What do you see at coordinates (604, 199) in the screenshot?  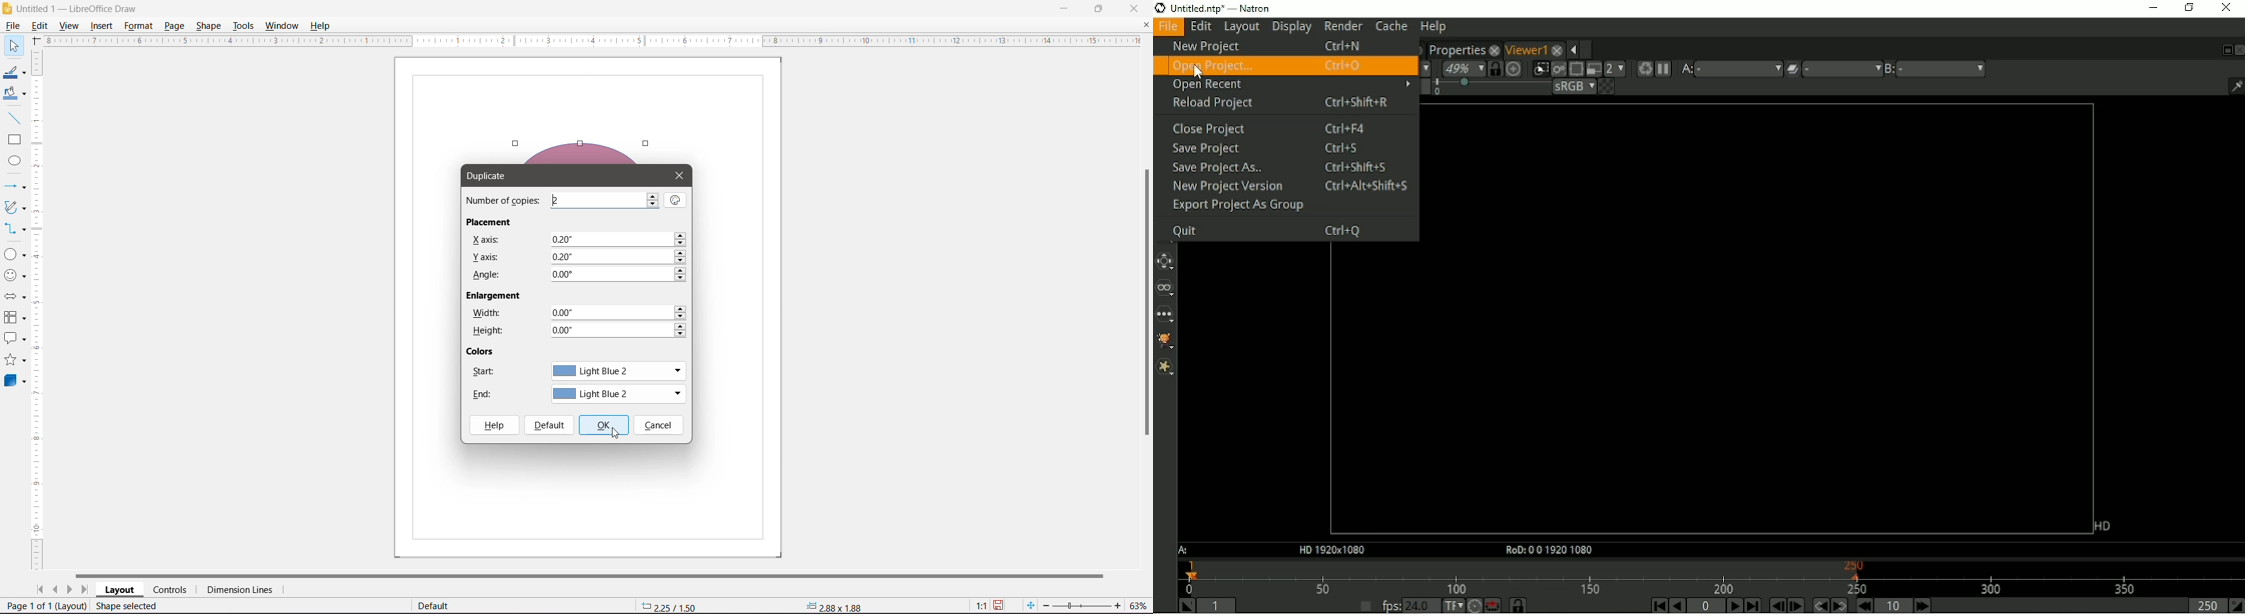 I see `Set the number of copies required` at bounding box center [604, 199].